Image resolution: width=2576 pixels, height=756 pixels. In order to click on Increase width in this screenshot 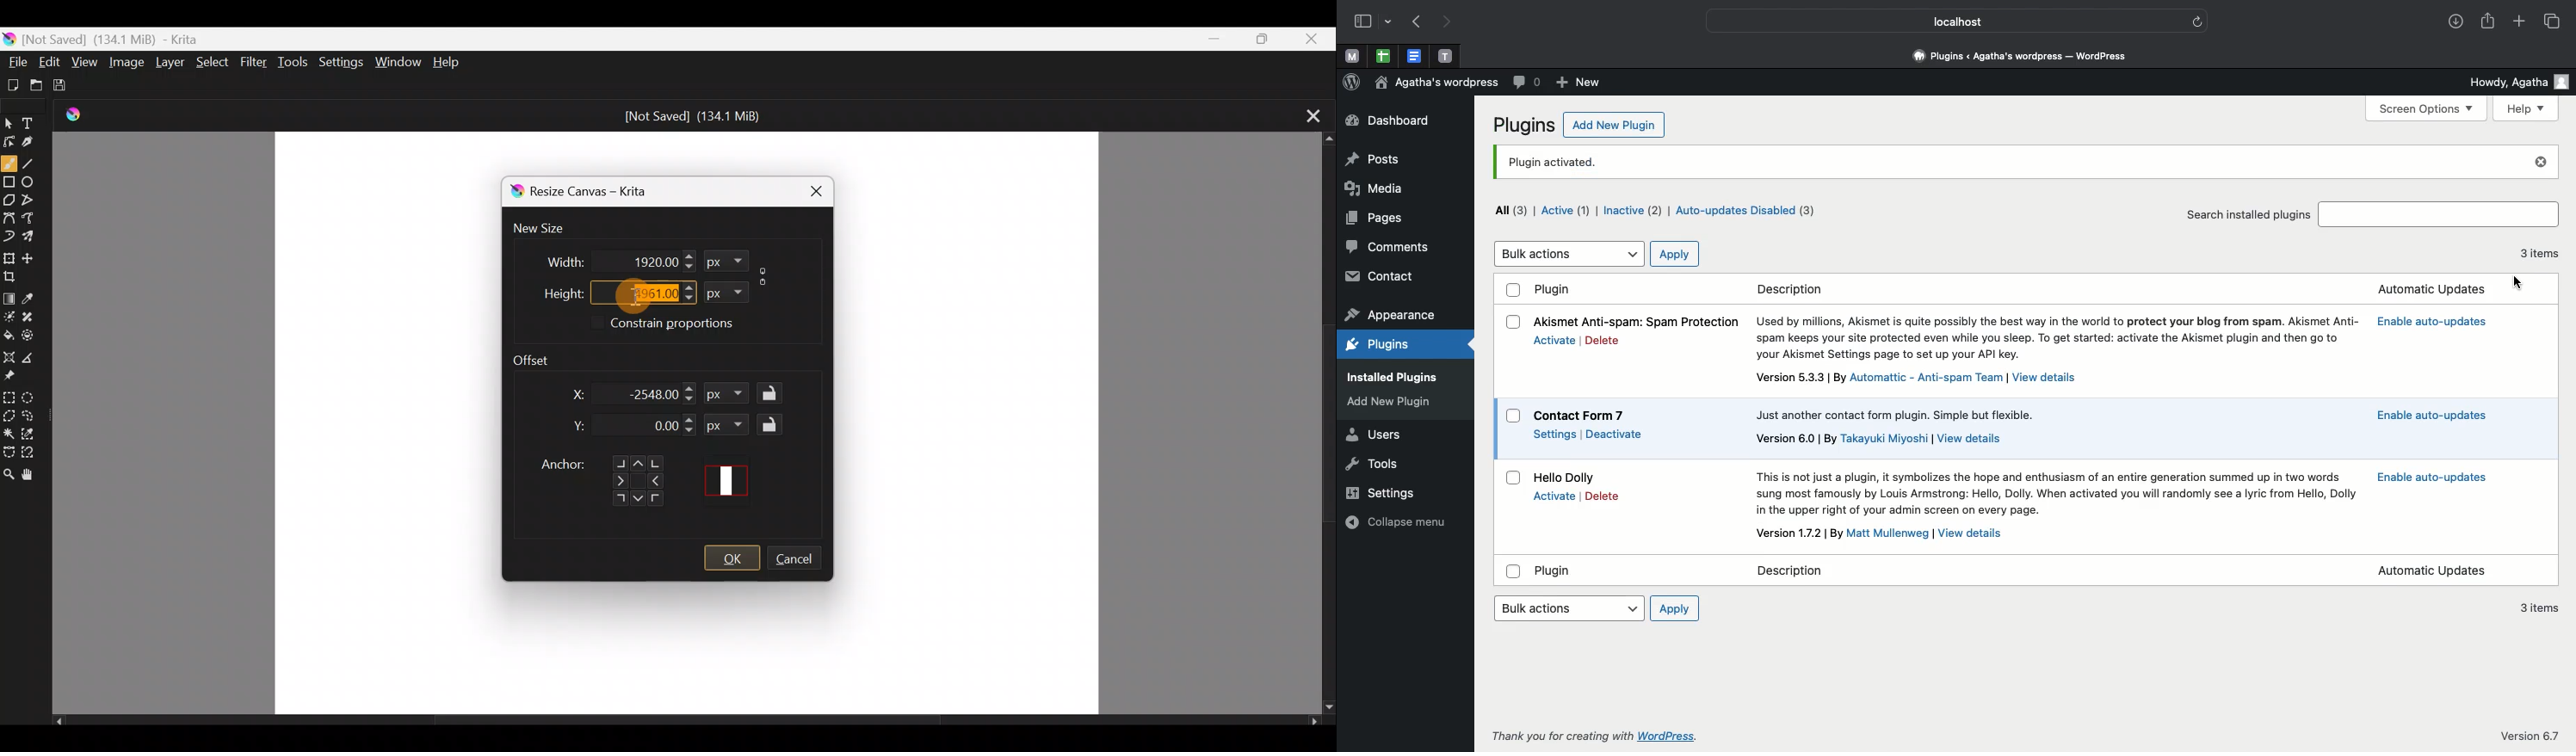, I will do `click(689, 255)`.